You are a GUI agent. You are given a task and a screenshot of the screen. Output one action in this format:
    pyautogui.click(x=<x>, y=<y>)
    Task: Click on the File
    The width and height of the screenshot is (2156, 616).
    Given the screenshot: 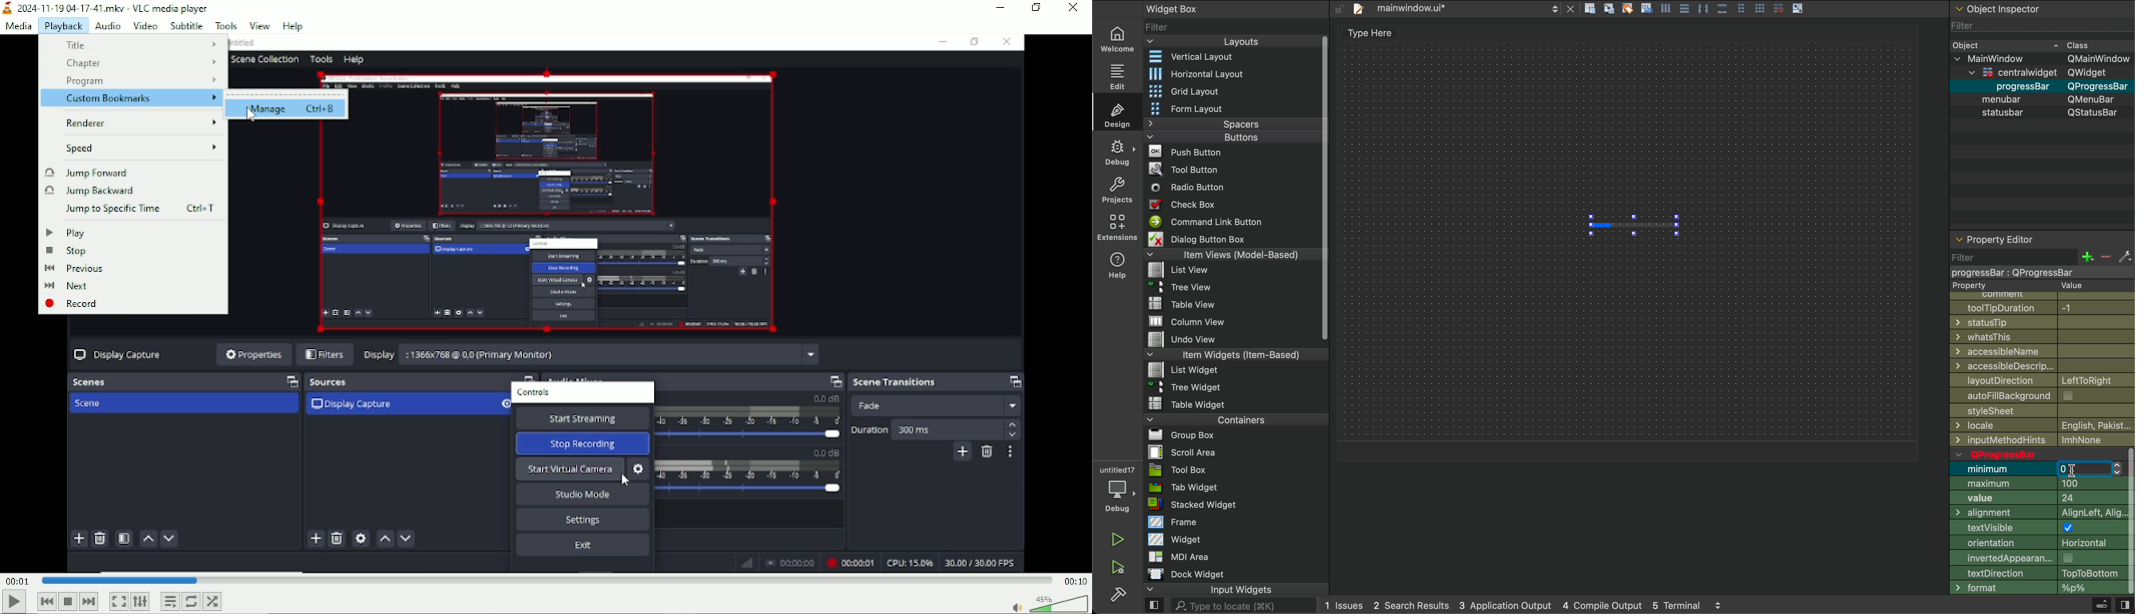 What is the action you would take?
    pyautogui.click(x=1192, y=340)
    